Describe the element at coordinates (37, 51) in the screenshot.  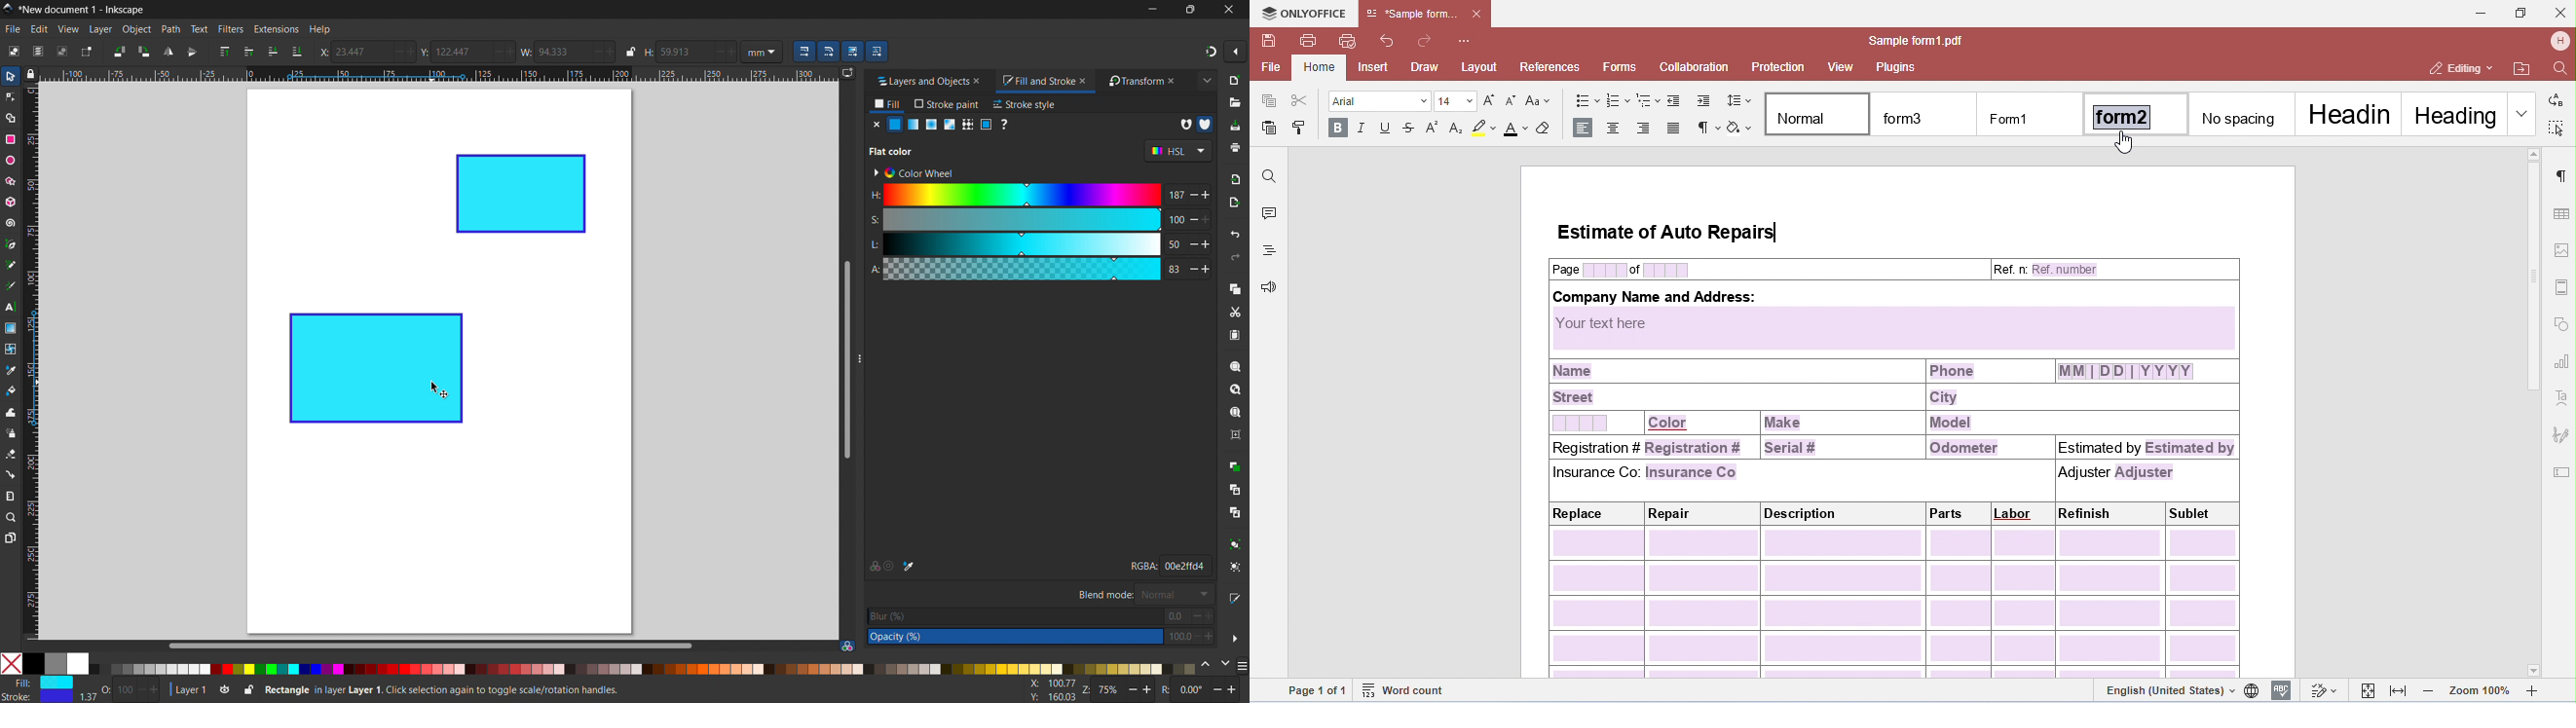
I see `select all in all layers` at that location.